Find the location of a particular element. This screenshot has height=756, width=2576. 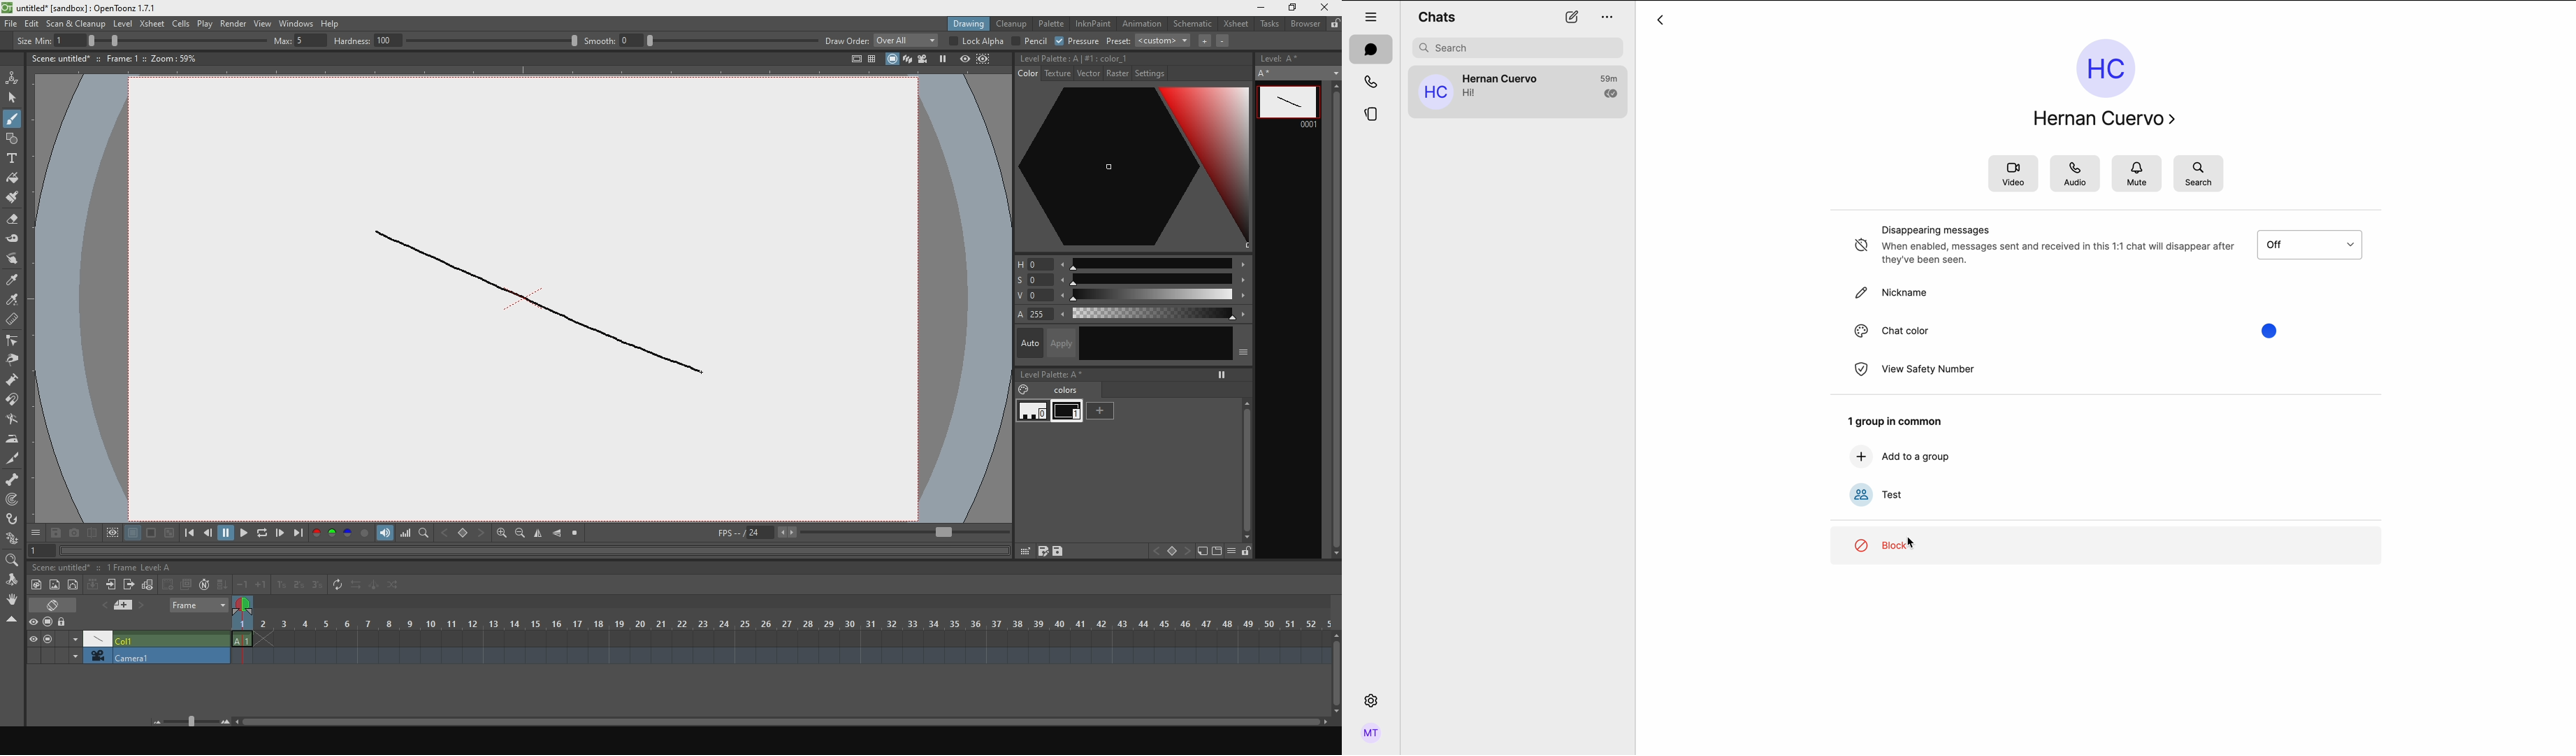

zoom out is located at coordinates (521, 534).